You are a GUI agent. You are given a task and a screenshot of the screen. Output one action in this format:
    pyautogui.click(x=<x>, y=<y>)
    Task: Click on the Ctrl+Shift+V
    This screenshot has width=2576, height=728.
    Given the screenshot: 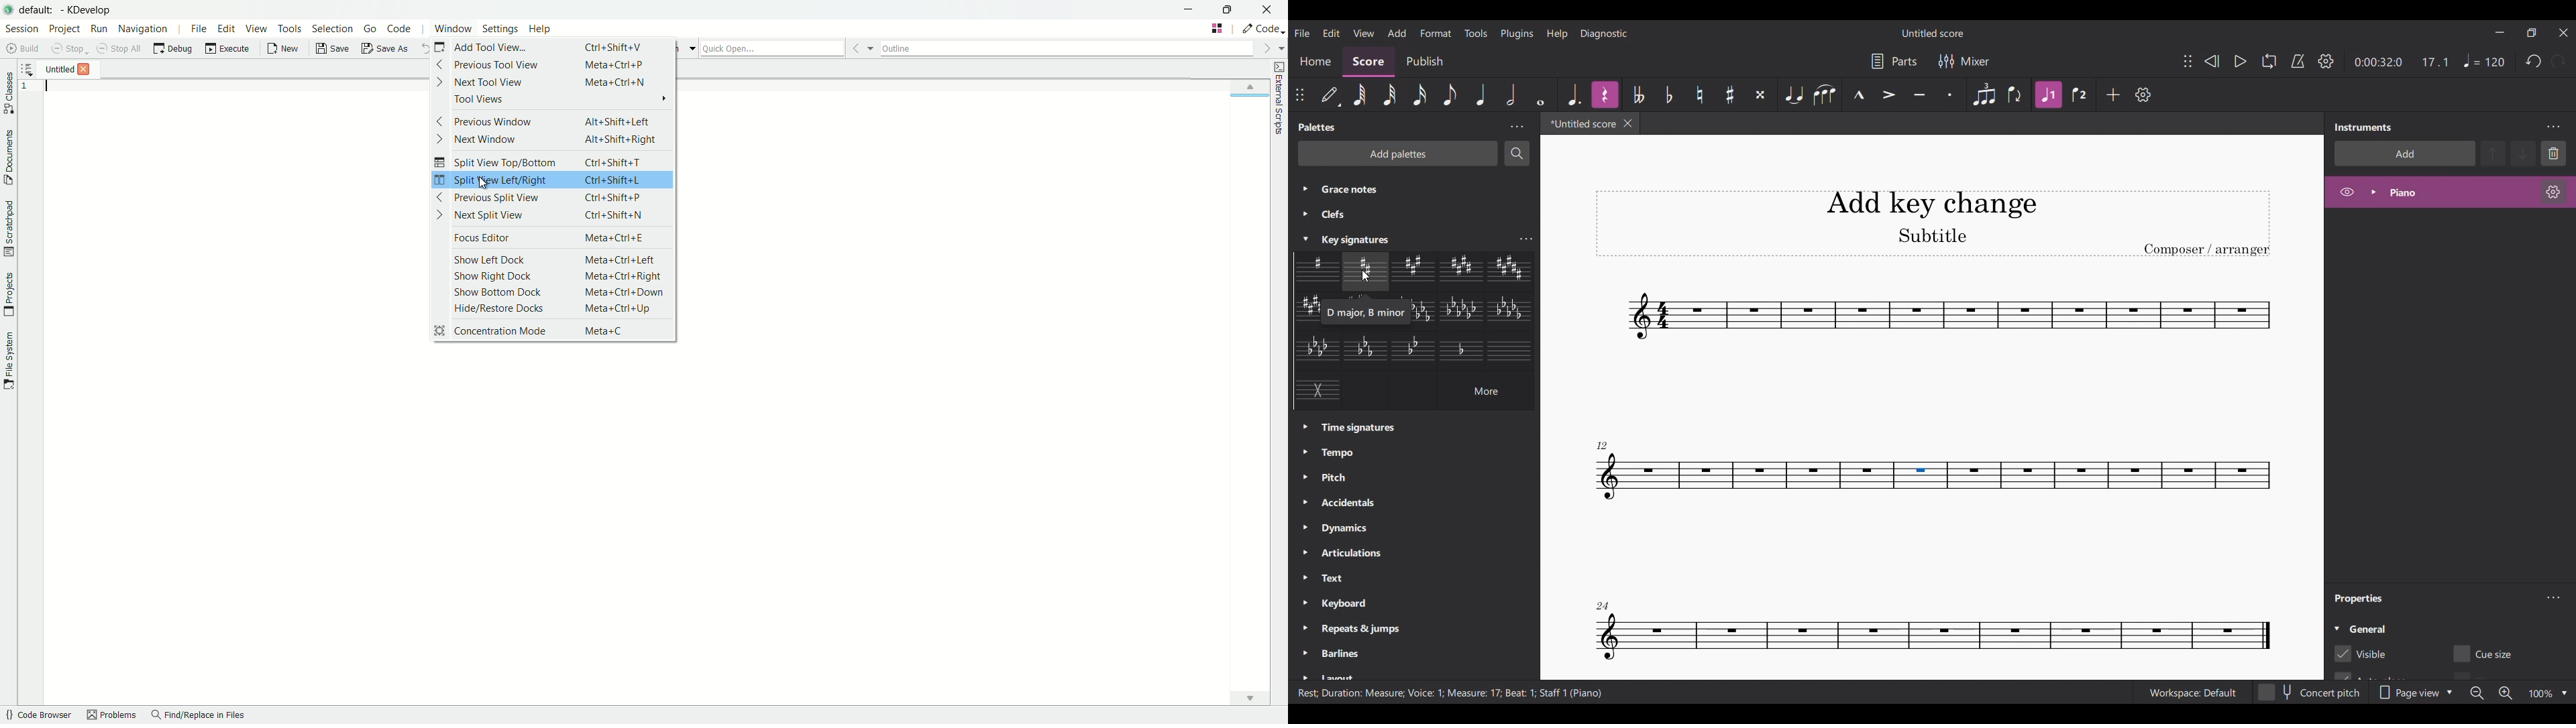 What is the action you would take?
    pyautogui.click(x=620, y=46)
    